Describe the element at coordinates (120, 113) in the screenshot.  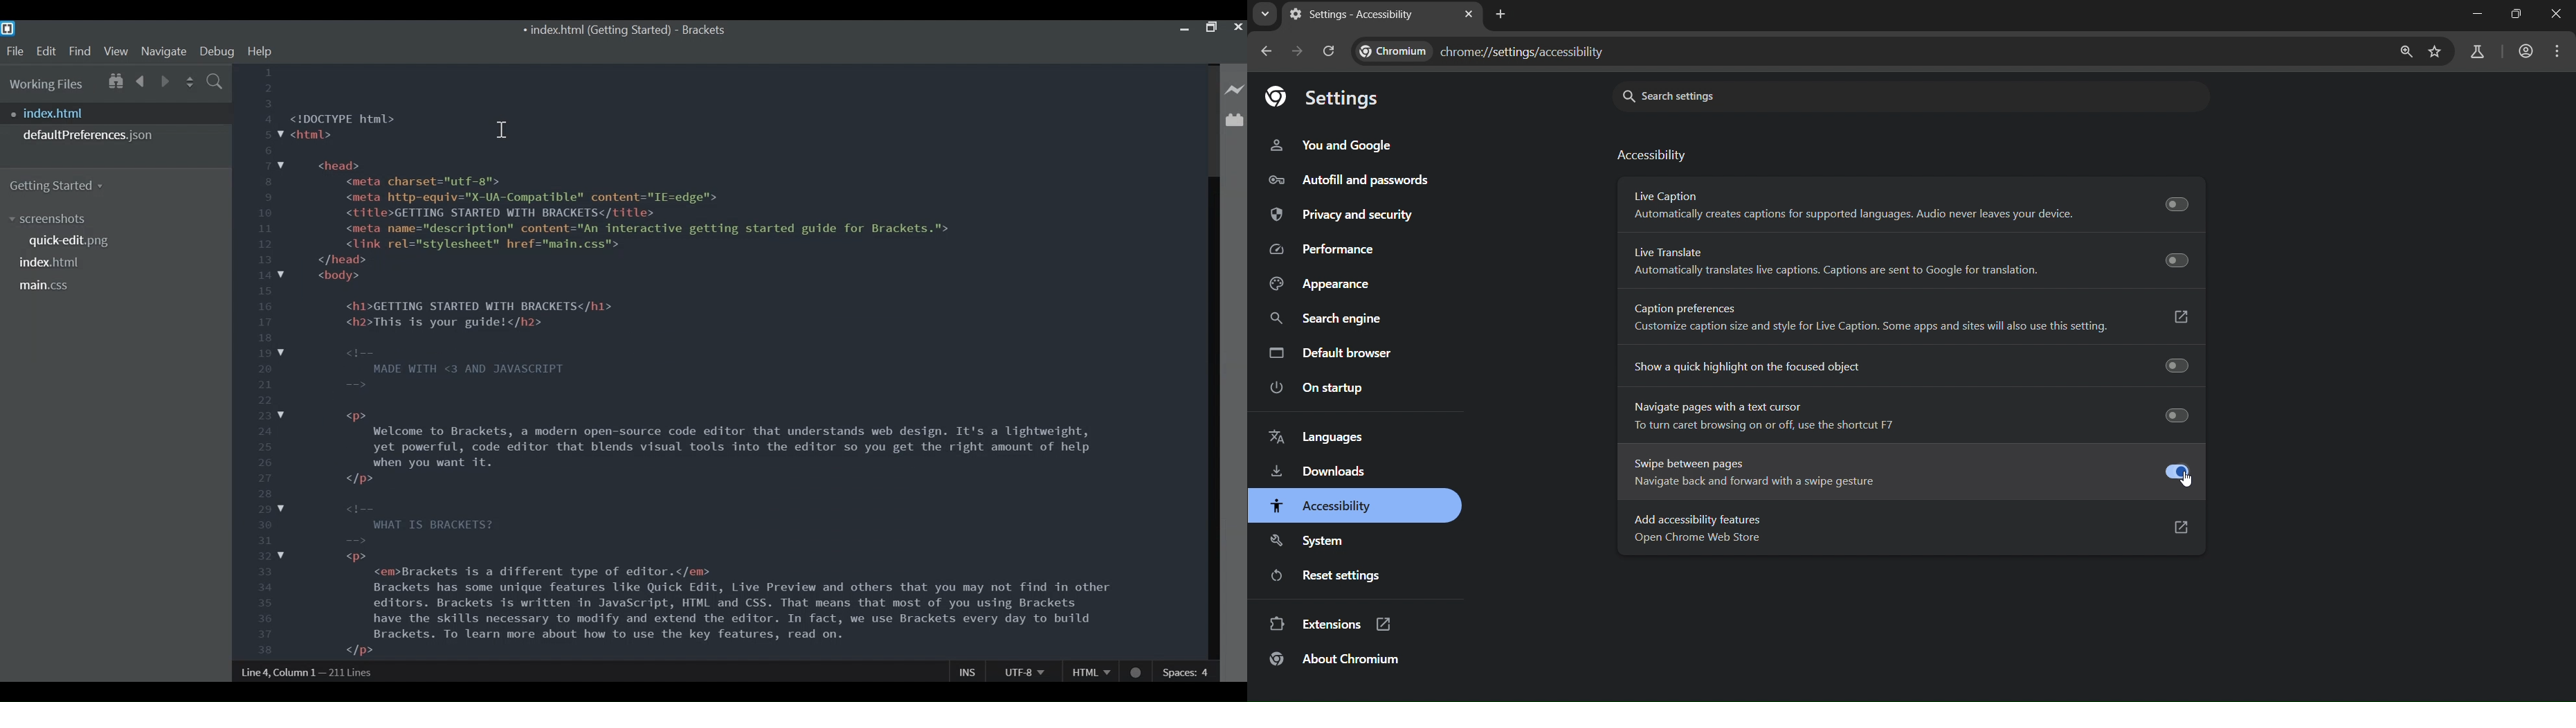
I see `index.html` at that location.